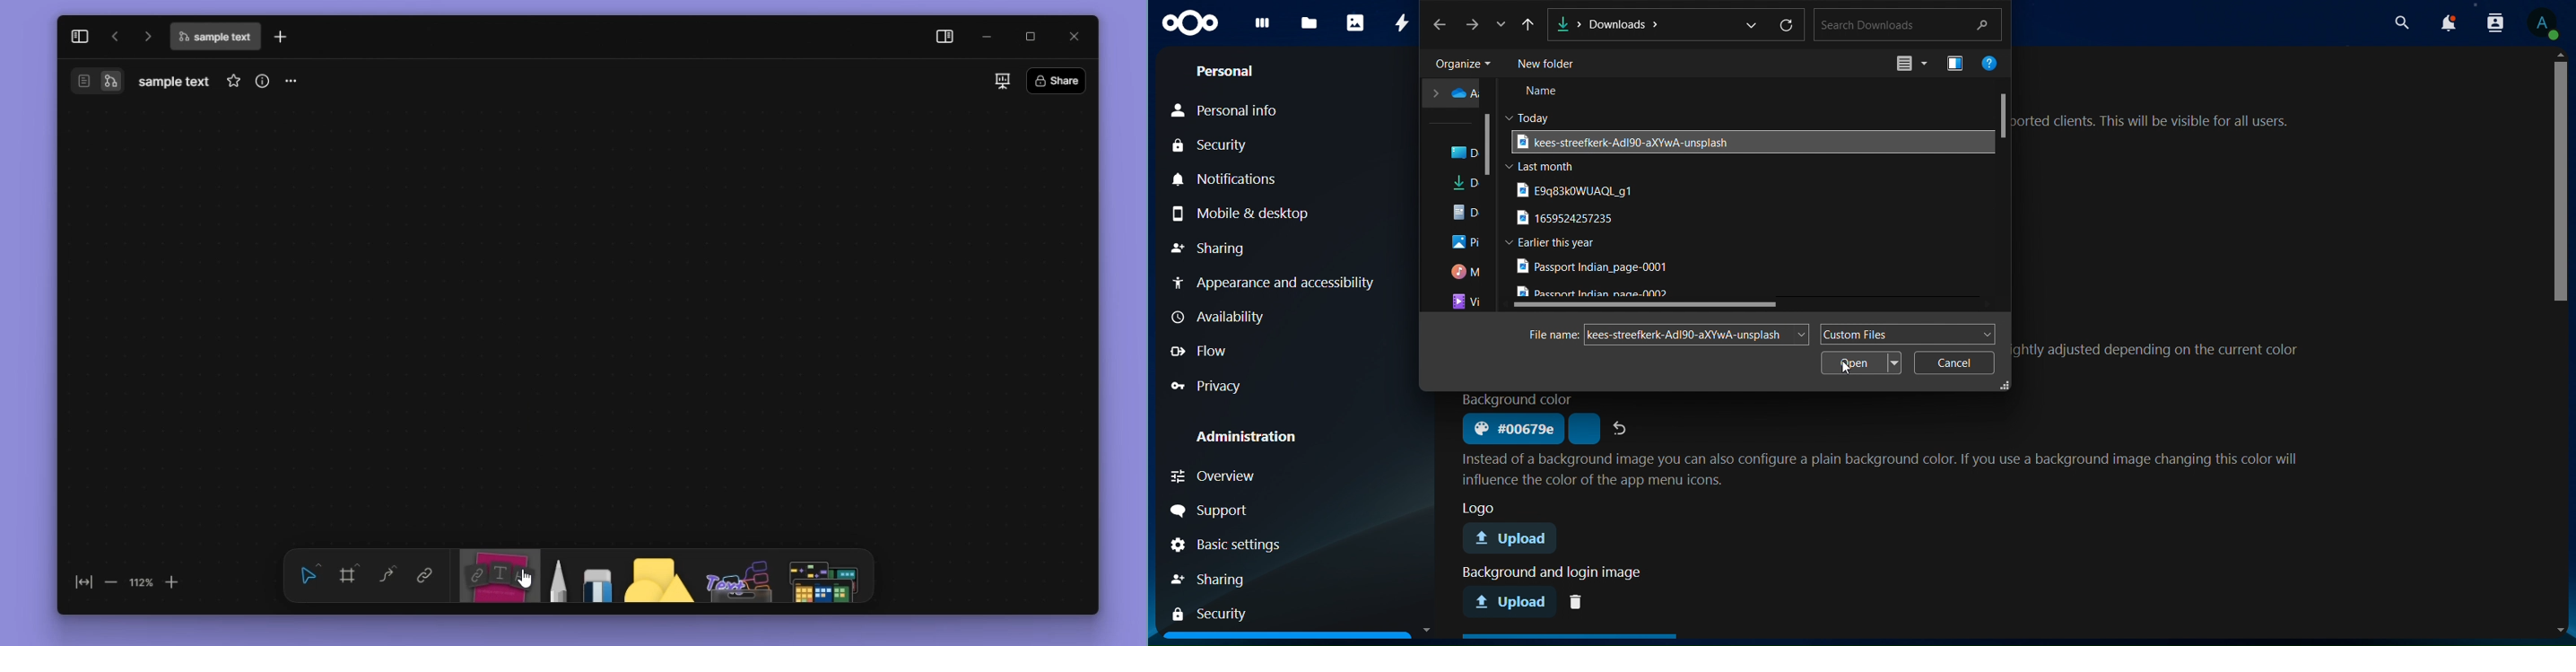  What do you see at coordinates (1622, 427) in the screenshot?
I see `refresh` at bounding box center [1622, 427].